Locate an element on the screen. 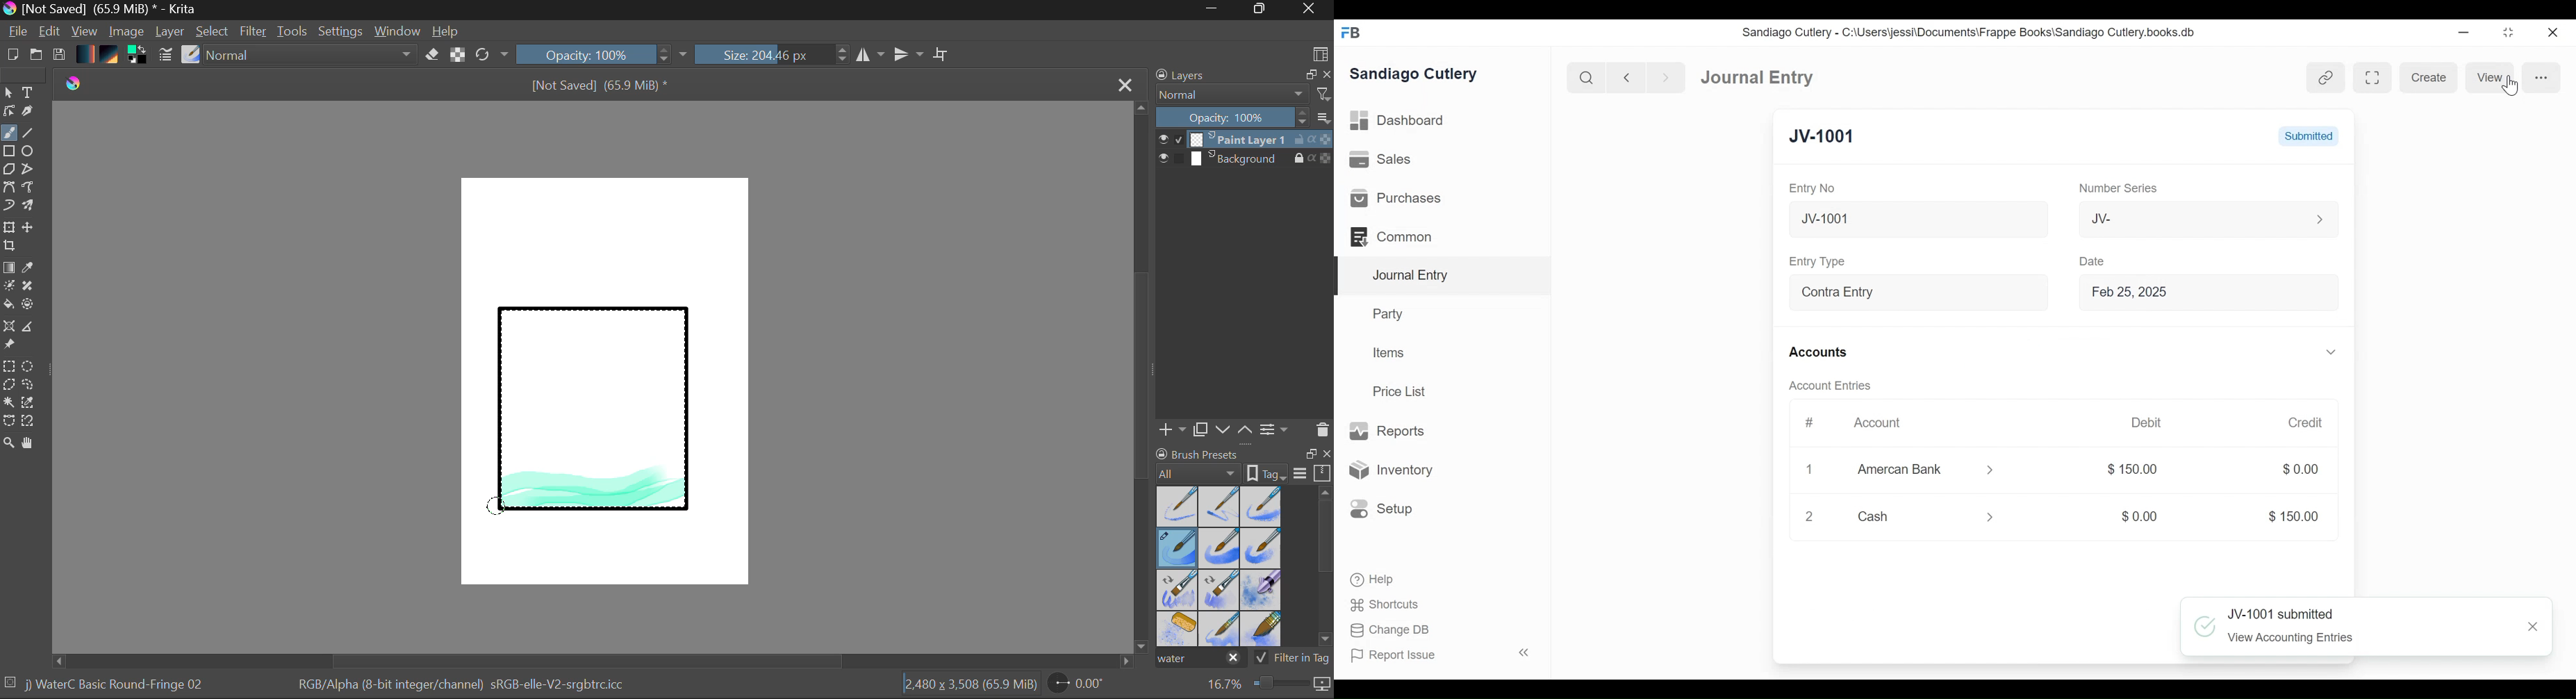  Credit is located at coordinates (2301, 423).